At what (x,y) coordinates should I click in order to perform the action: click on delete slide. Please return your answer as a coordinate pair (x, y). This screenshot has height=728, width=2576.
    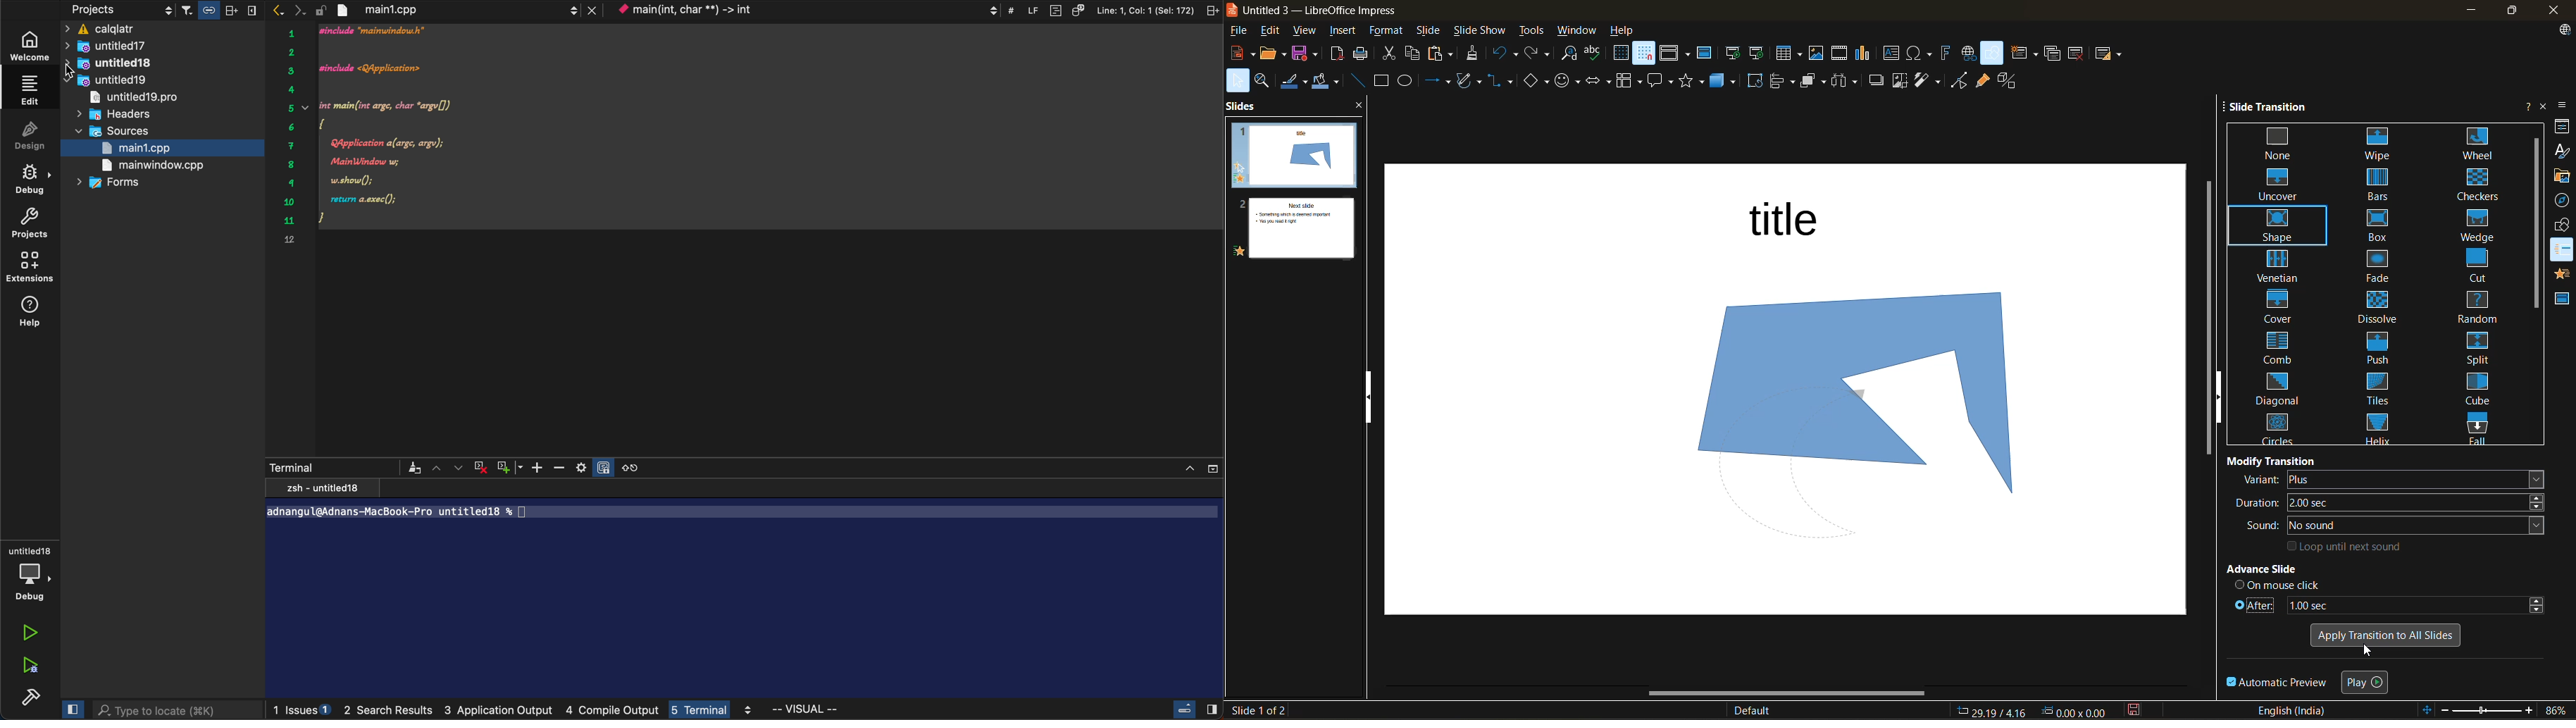
    Looking at the image, I should click on (2077, 53).